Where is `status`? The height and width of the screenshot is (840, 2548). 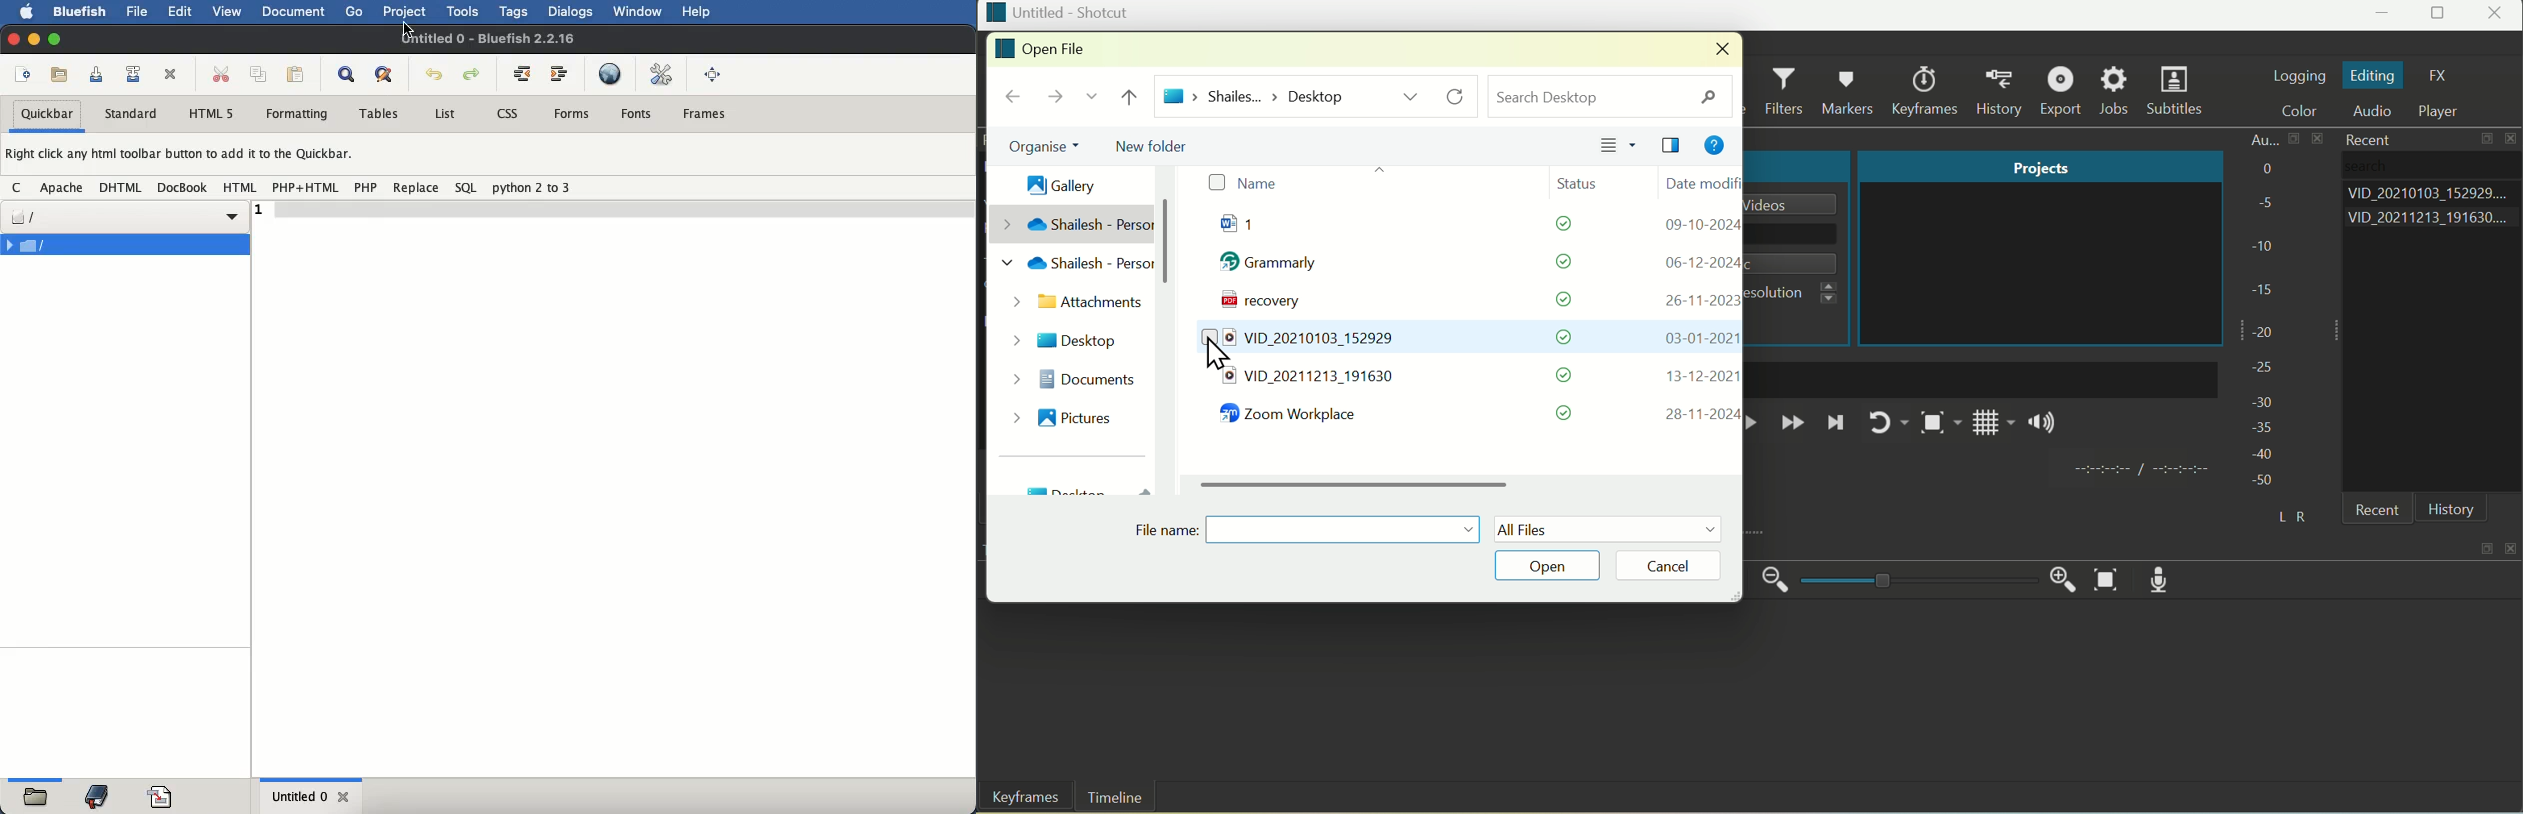
status is located at coordinates (1555, 299).